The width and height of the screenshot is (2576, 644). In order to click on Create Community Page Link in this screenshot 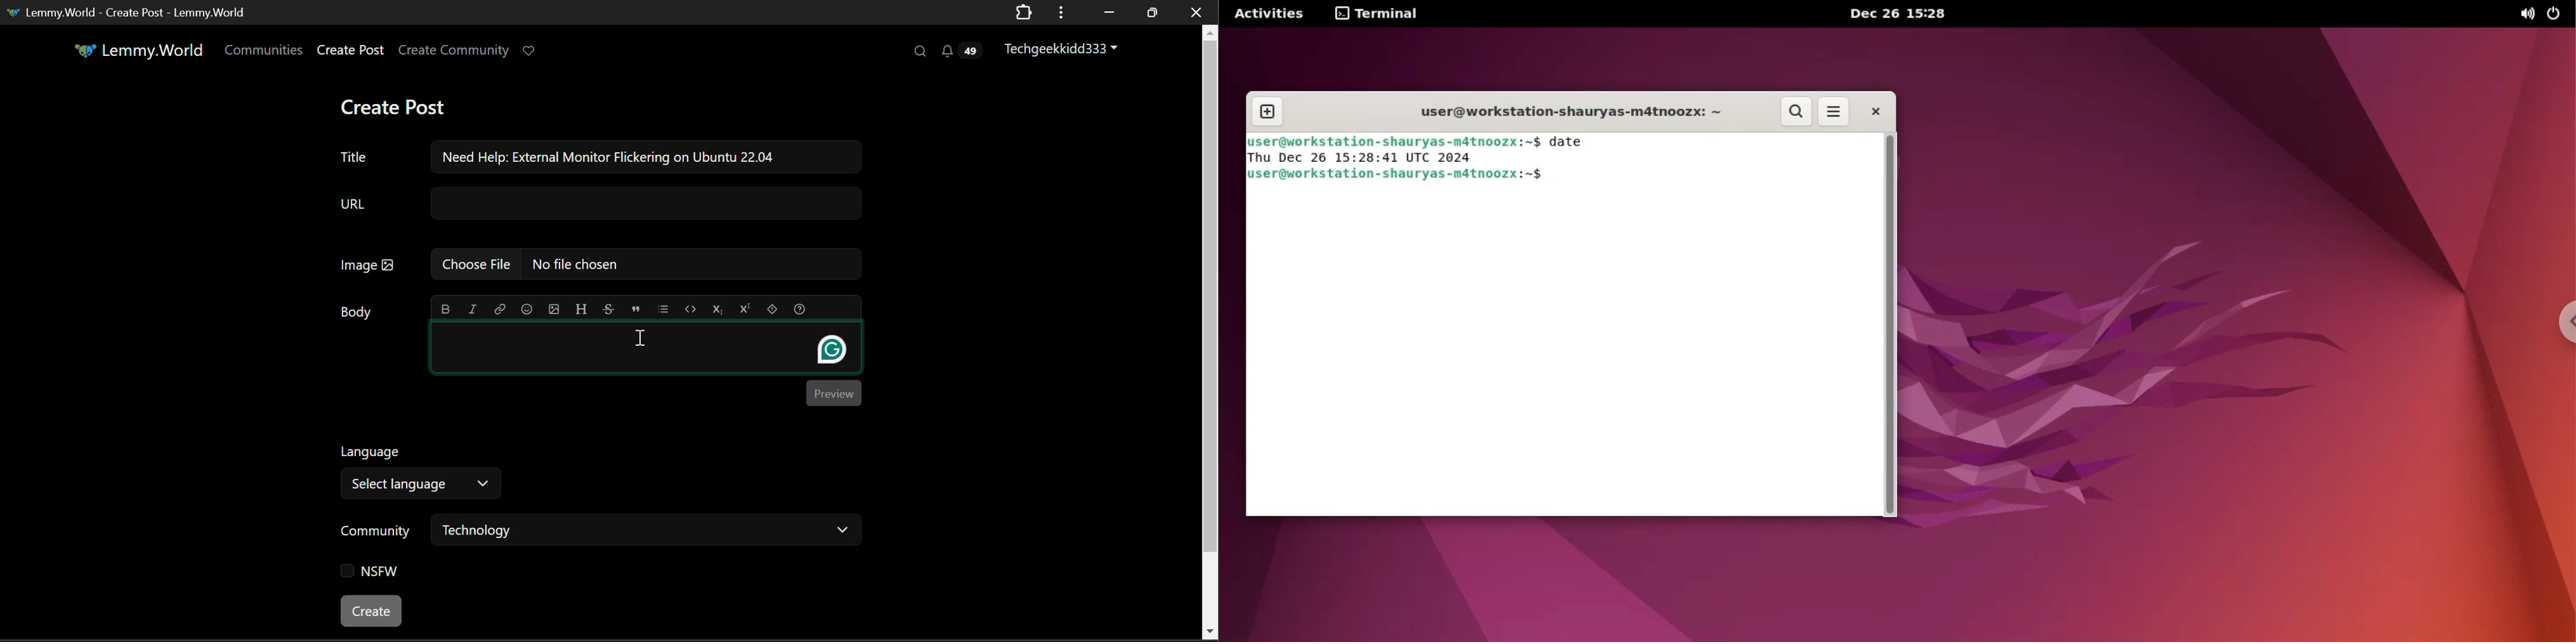, I will do `click(454, 49)`.